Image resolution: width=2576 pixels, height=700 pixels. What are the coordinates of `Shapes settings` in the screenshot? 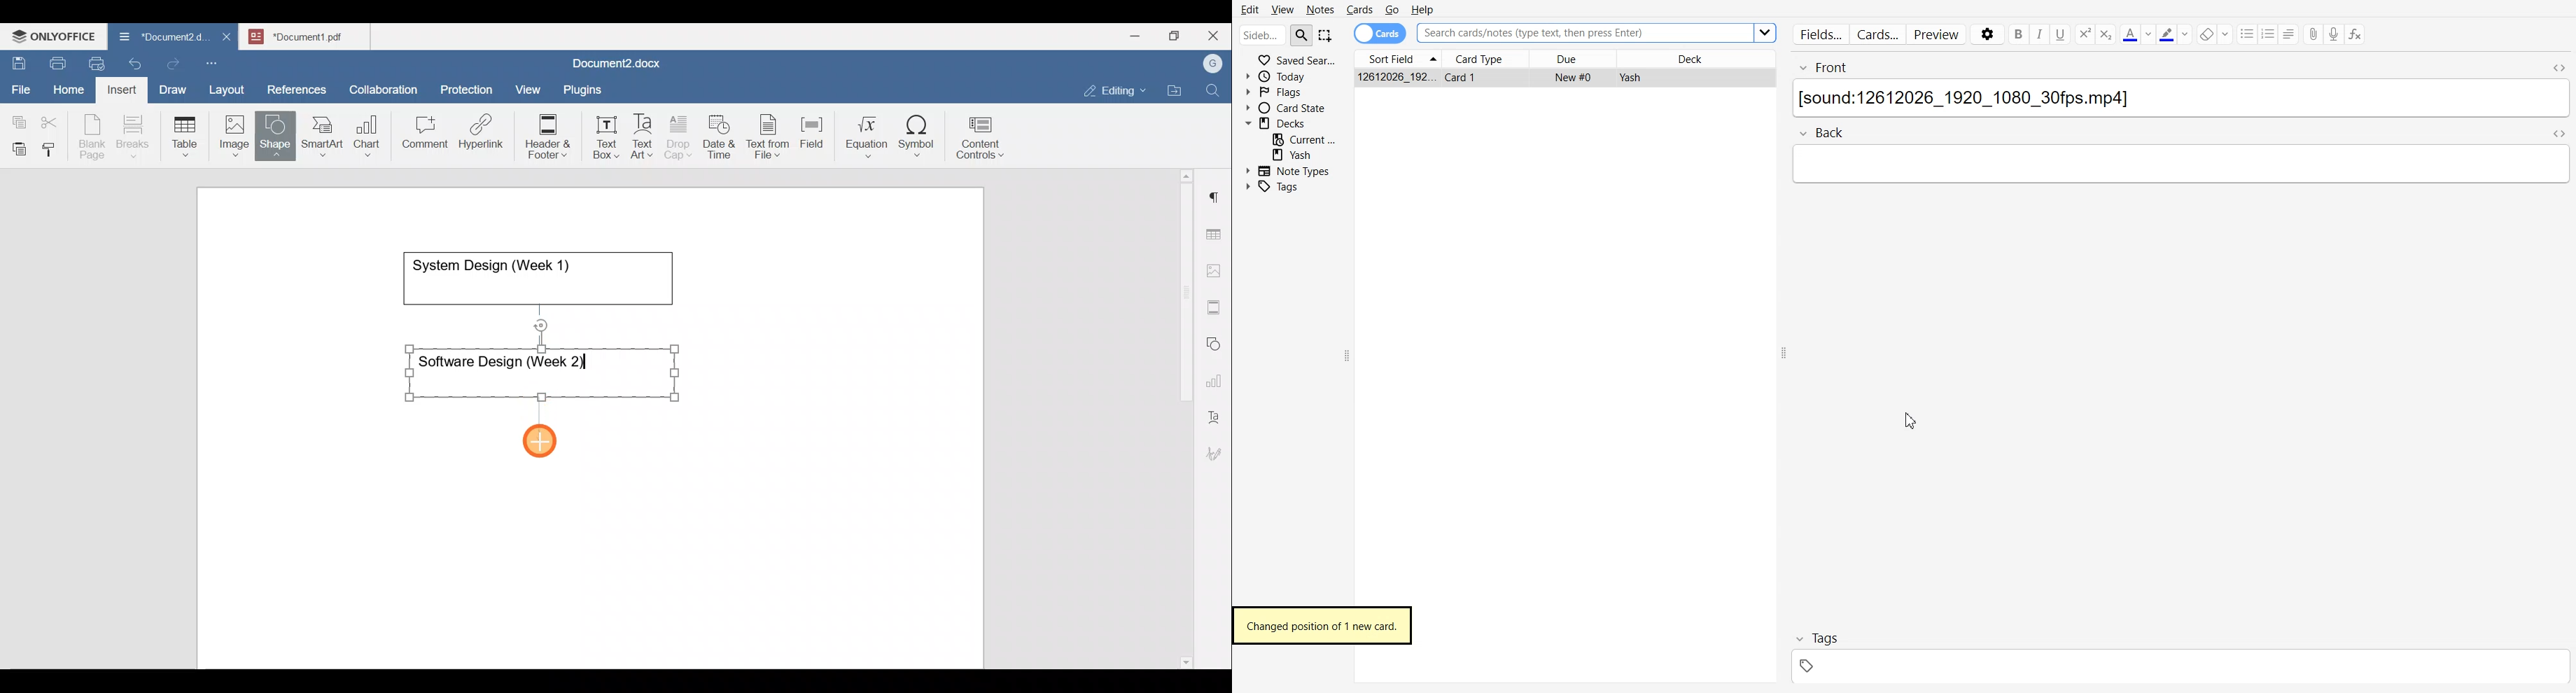 It's located at (1216, 342).